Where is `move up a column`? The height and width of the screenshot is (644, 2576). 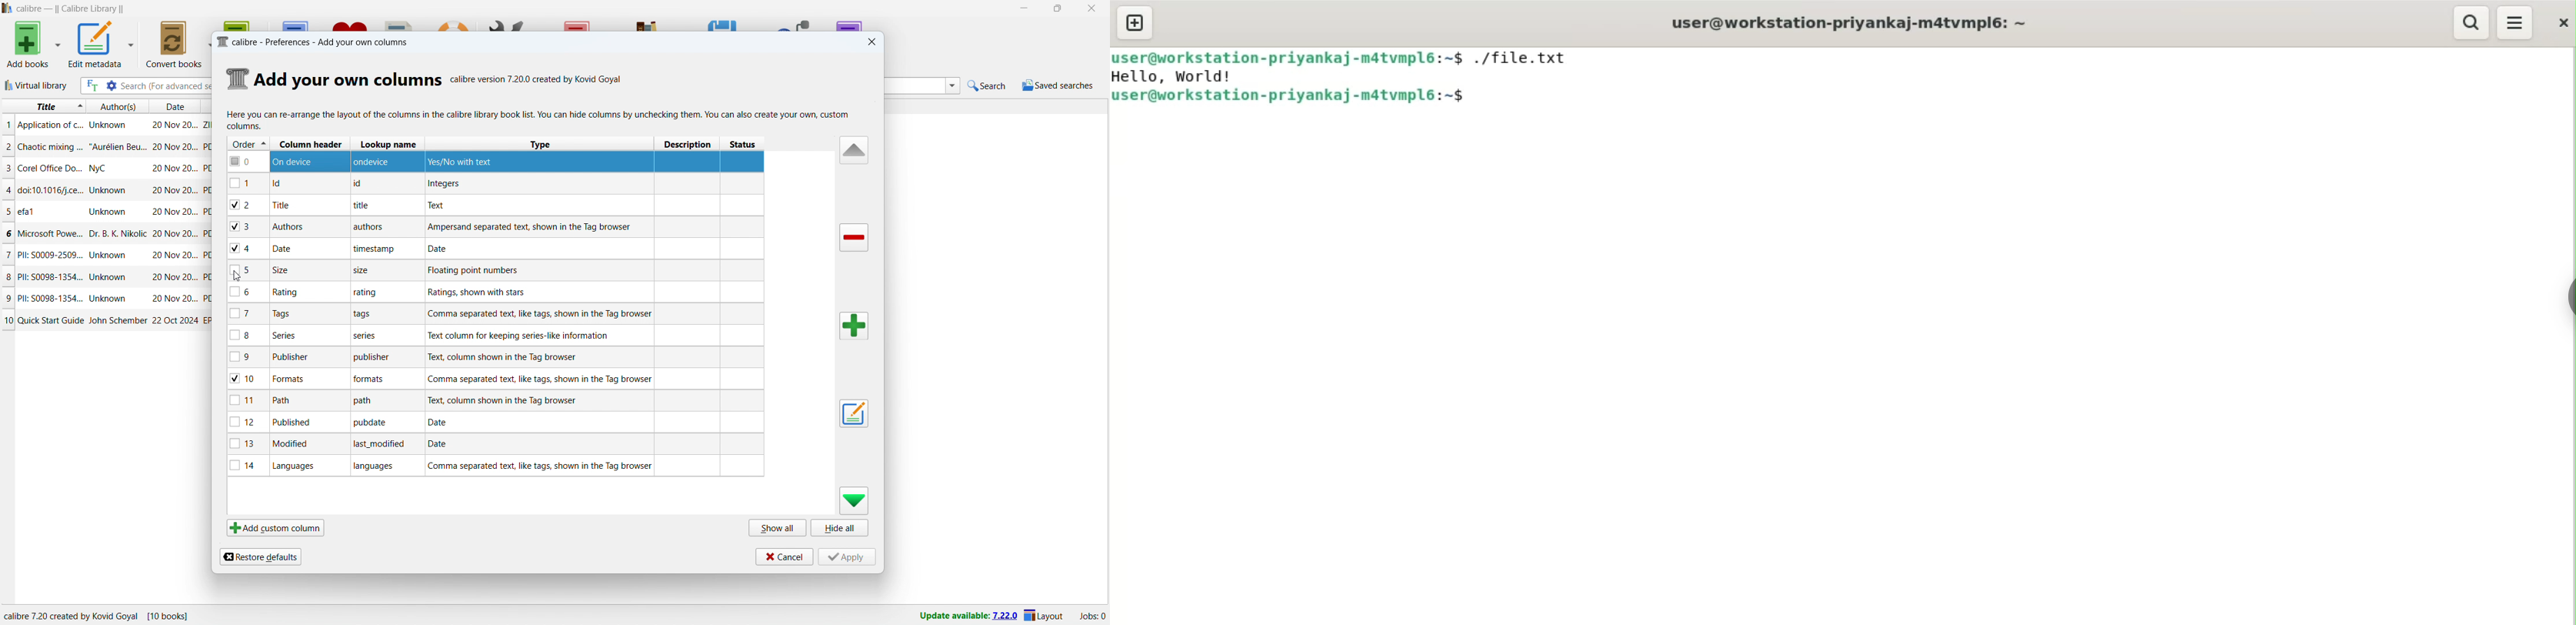 move up a column is located at coordinates (854, 150).